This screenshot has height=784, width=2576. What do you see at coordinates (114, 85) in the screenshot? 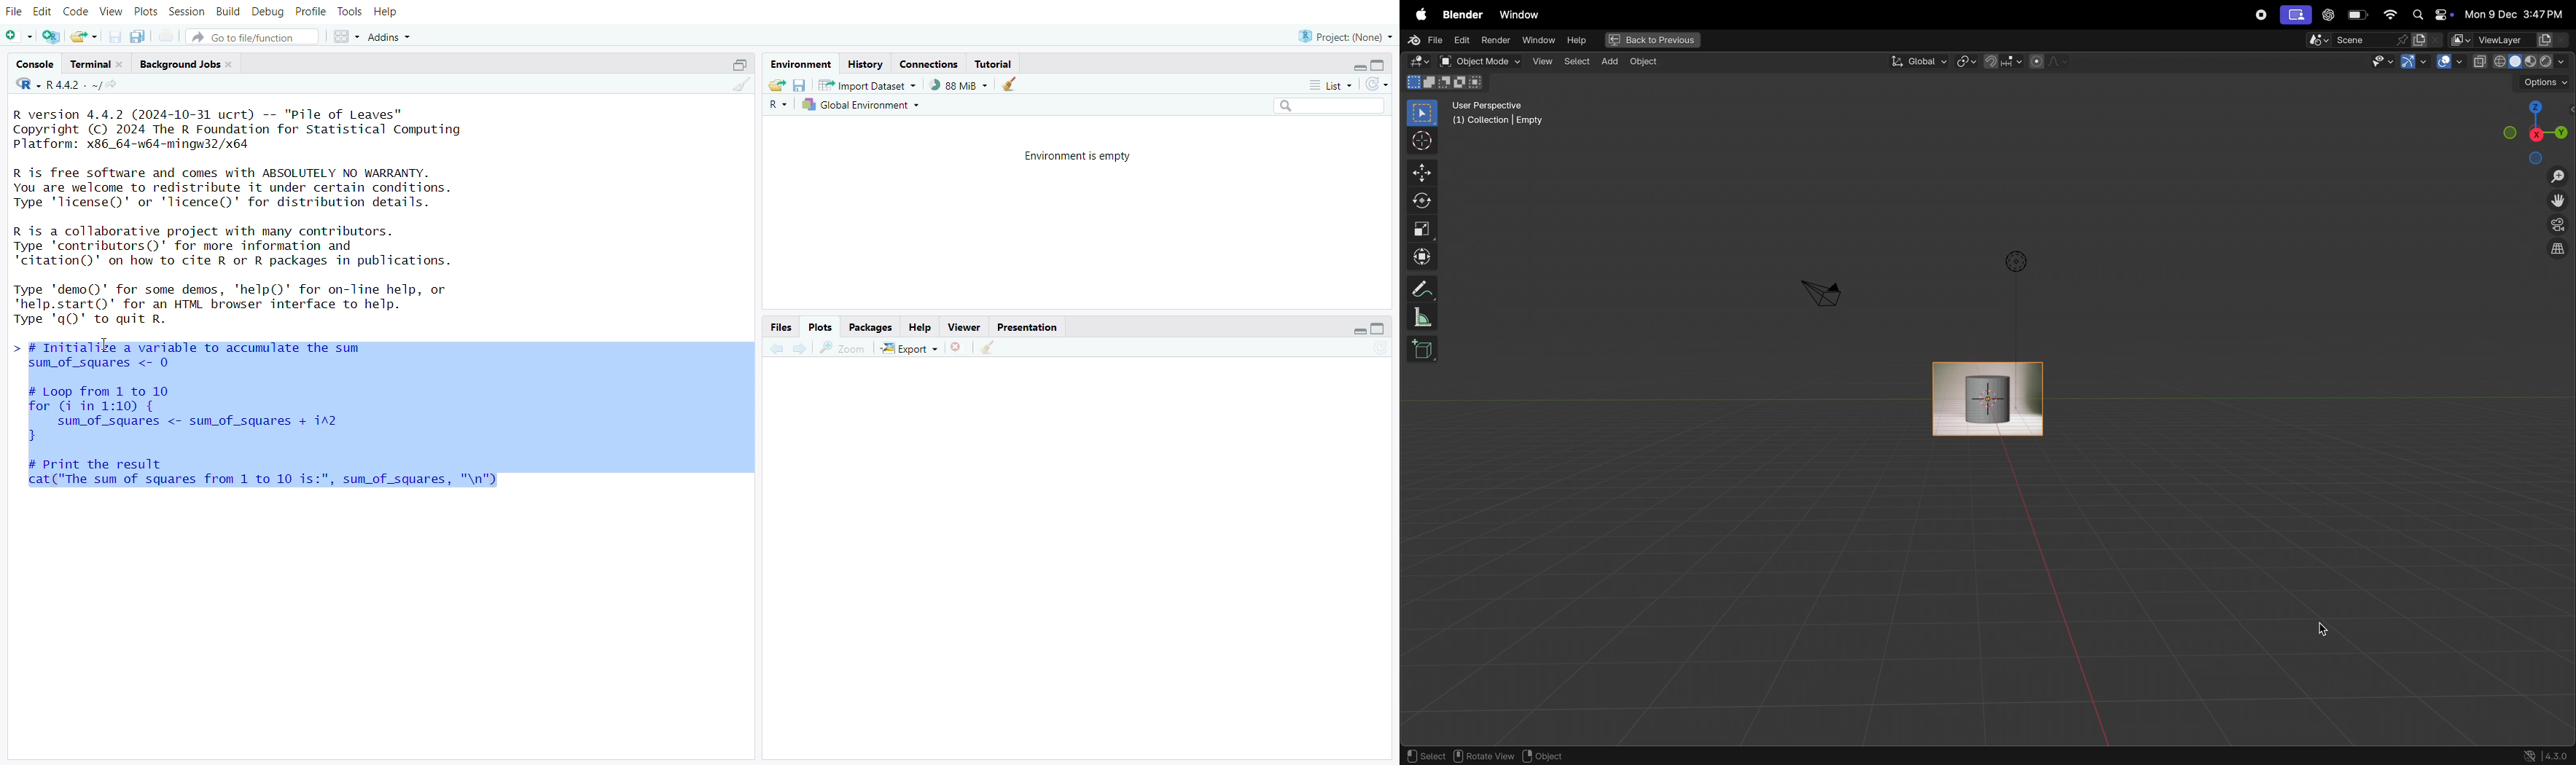
I see `view the current working directory` at bounding box center [114, 85].